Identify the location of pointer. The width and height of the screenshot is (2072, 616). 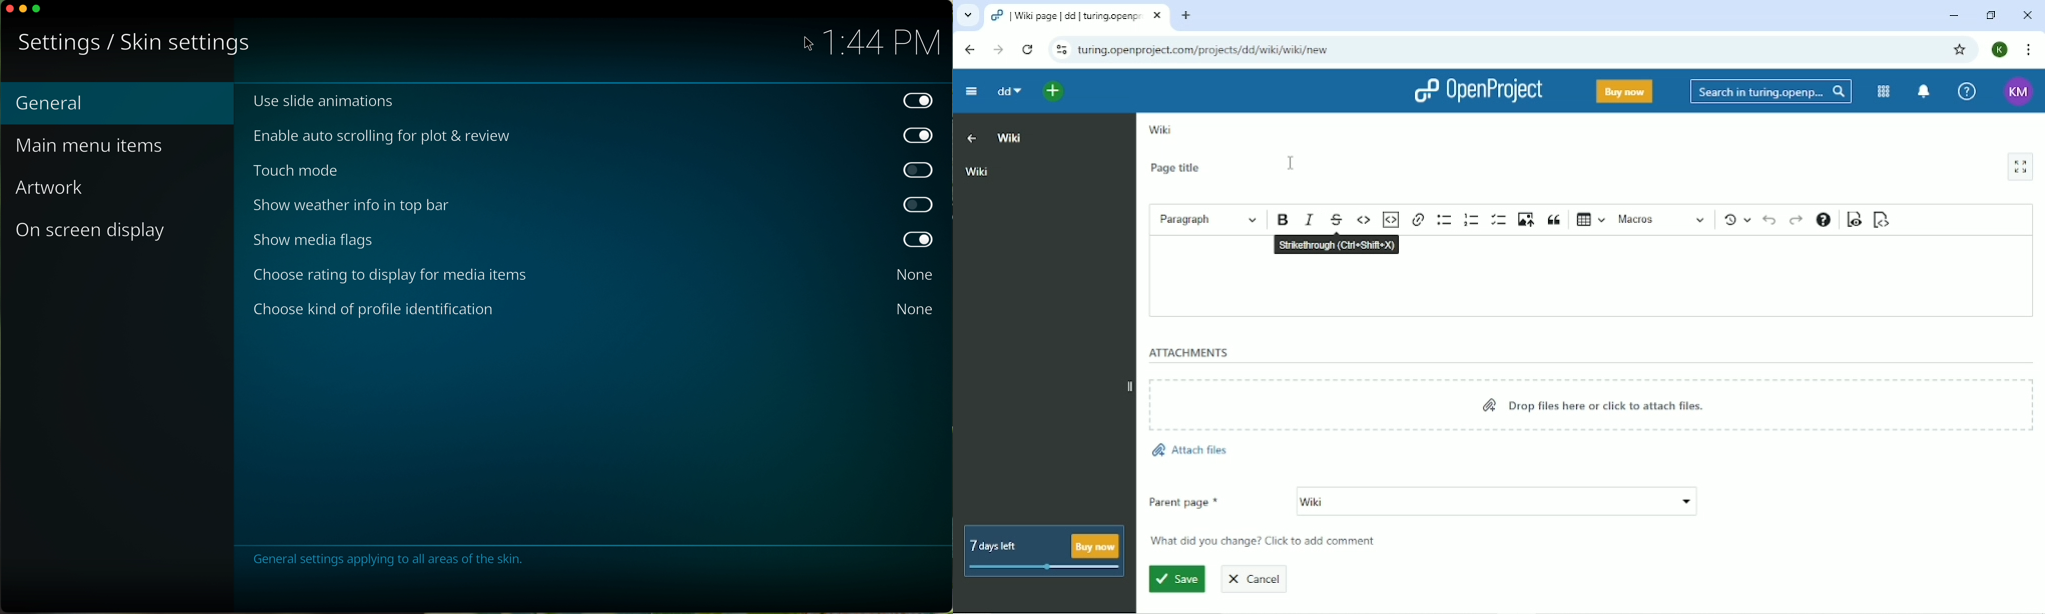
(807, 45).